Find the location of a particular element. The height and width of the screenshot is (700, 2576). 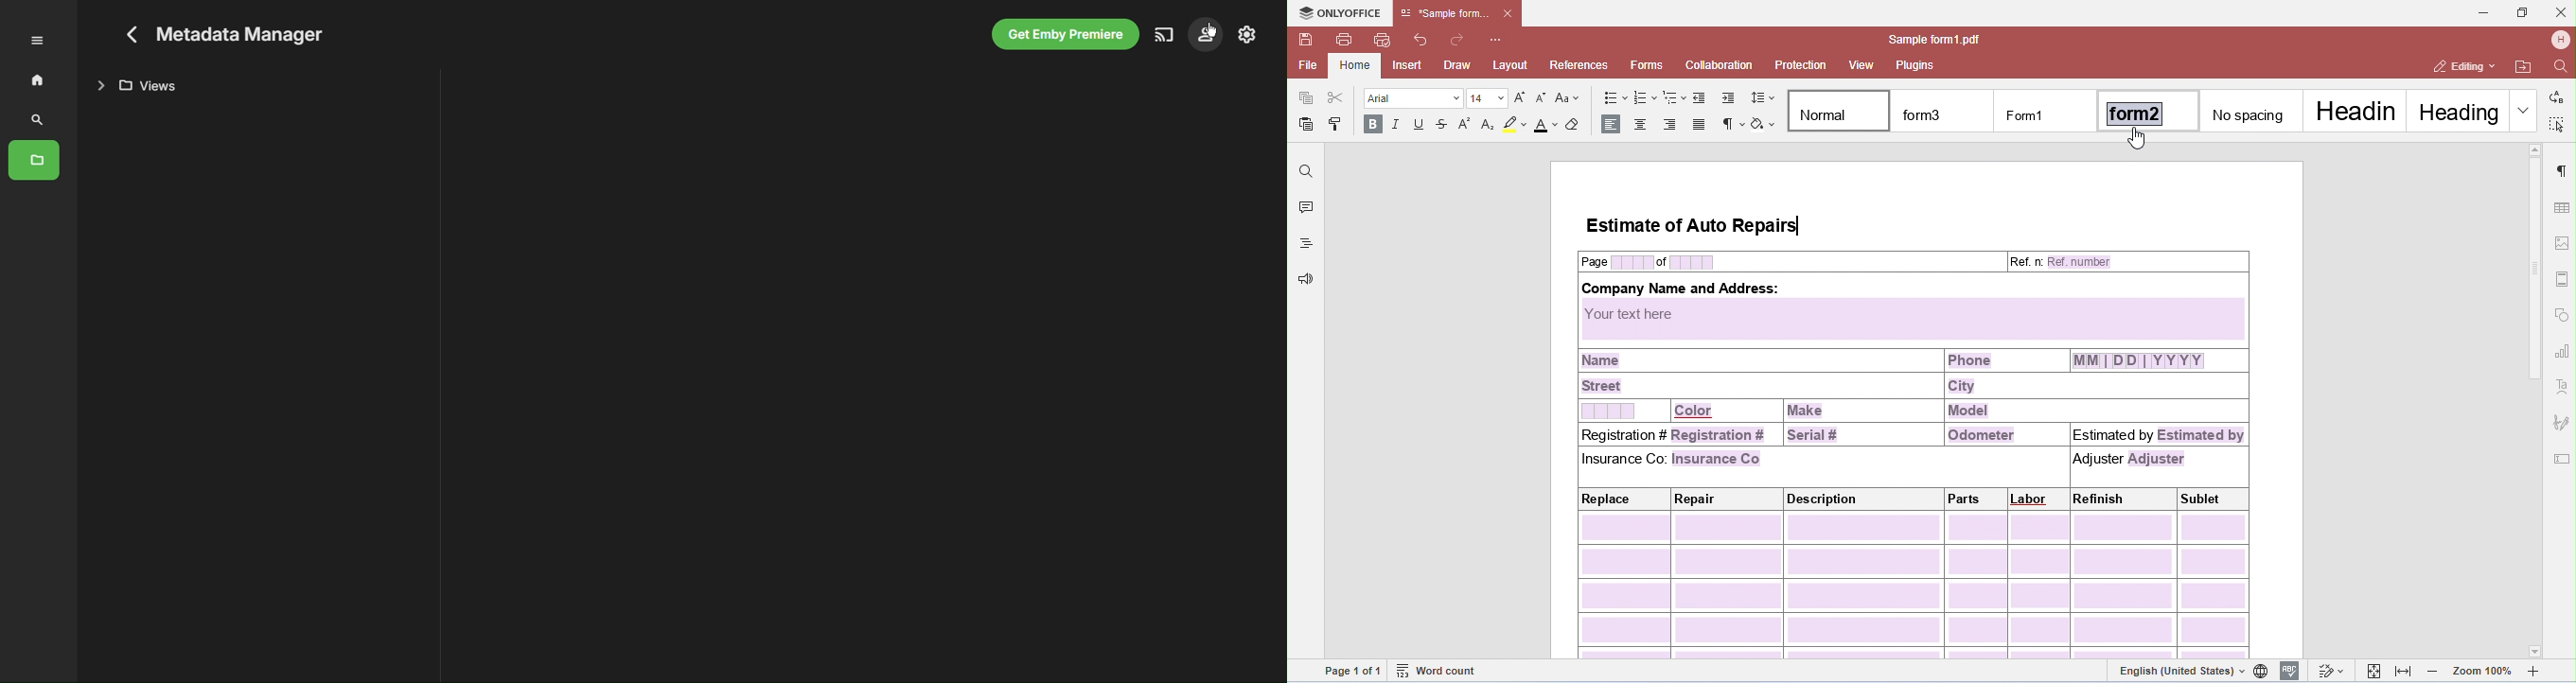

Search is located at coordinates (37, 119).